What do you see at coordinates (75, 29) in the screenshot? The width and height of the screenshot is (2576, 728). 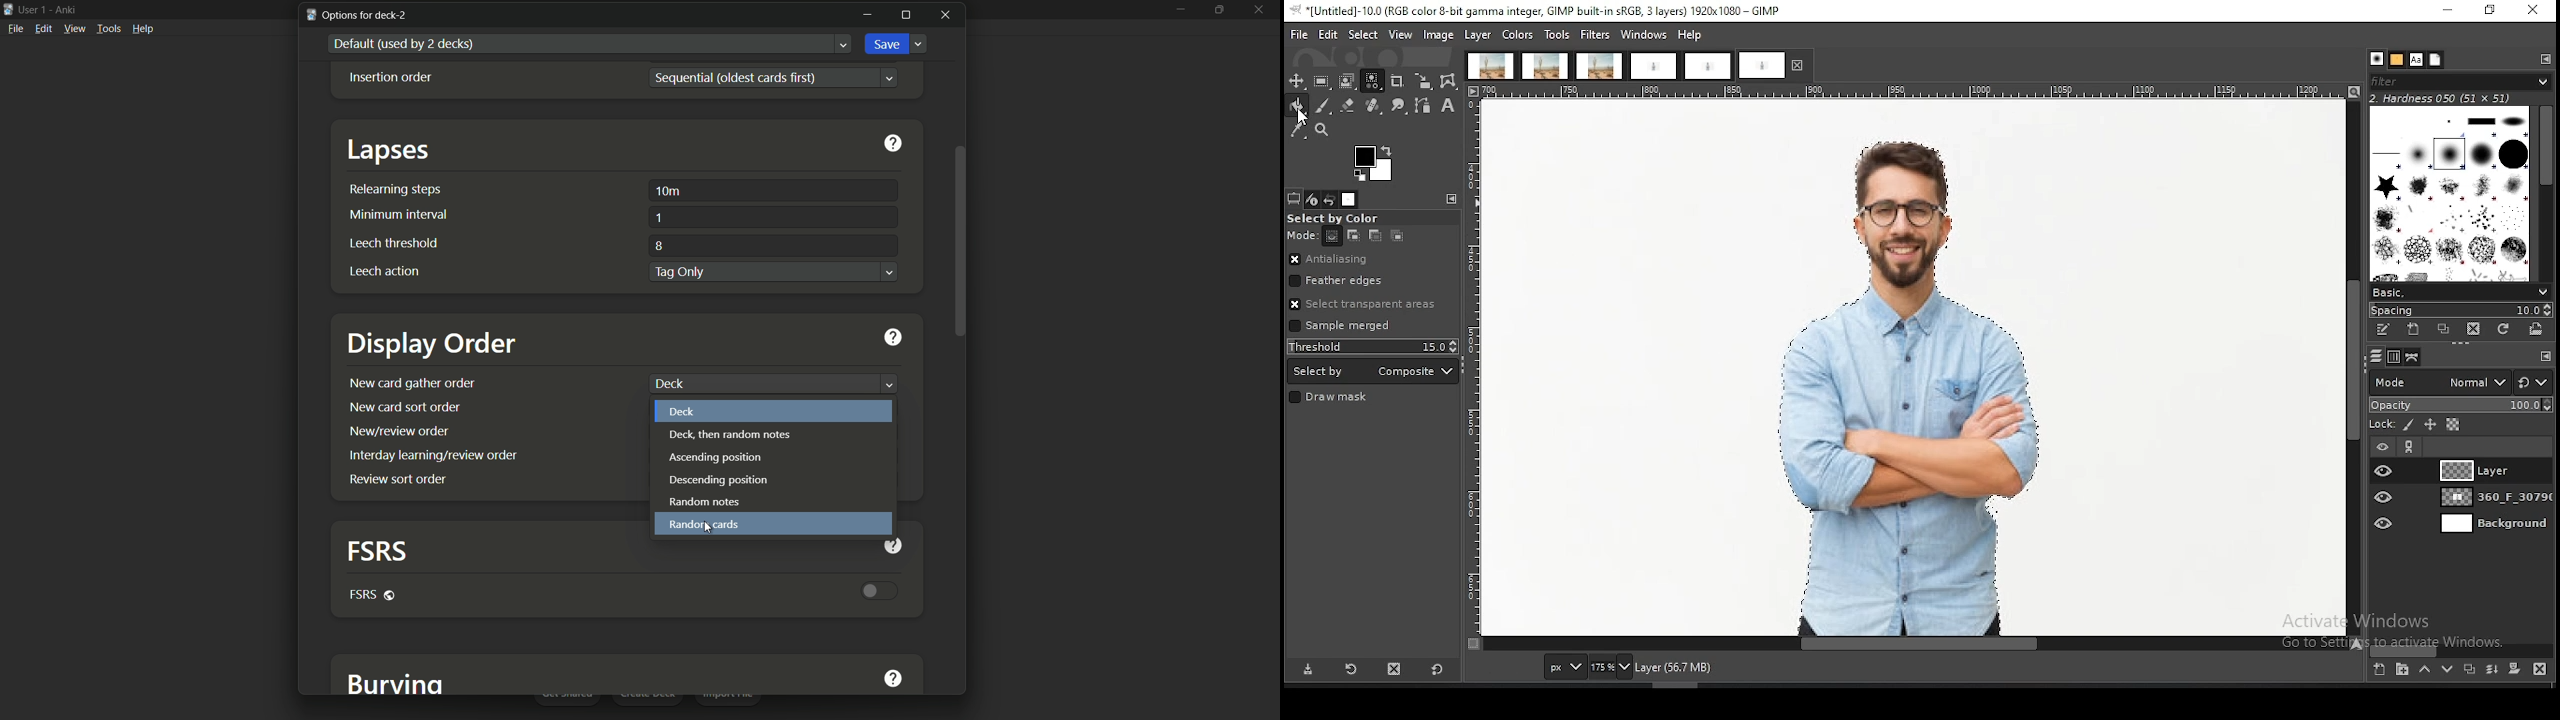 I see `view menu` at bounding box center [75, 29].